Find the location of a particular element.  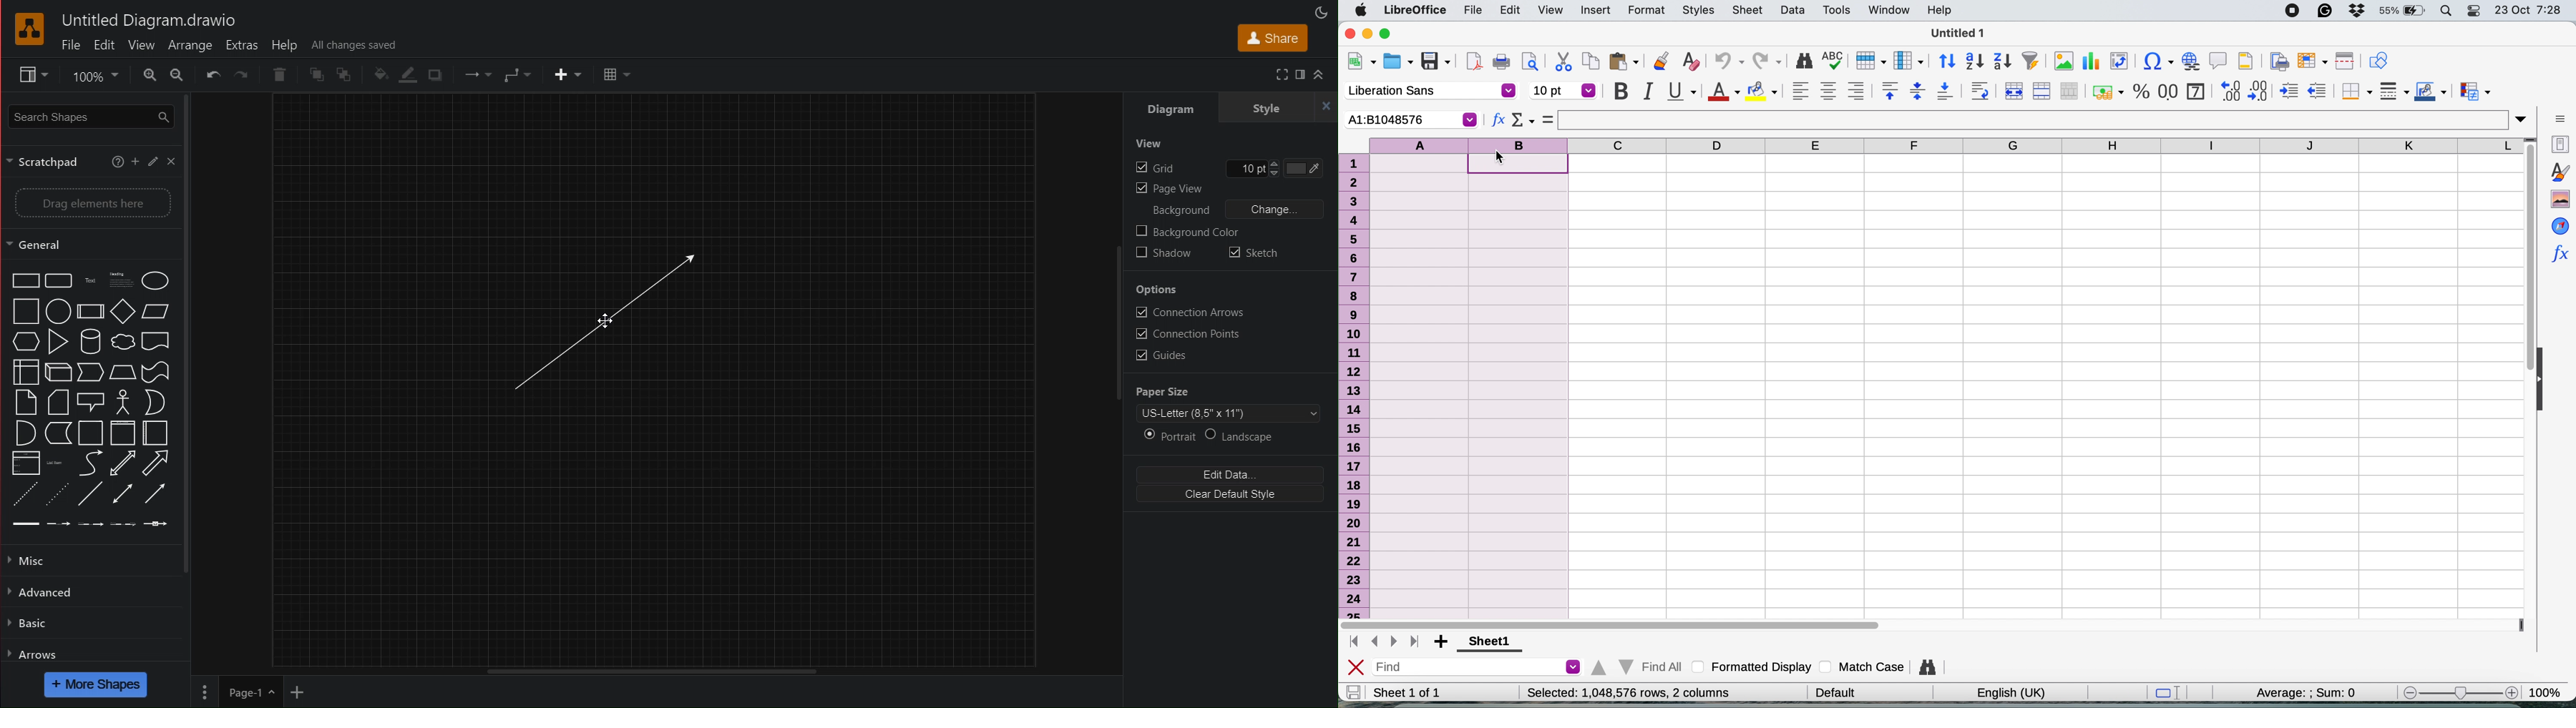

sort descending is located at coordinates (2003, 61).